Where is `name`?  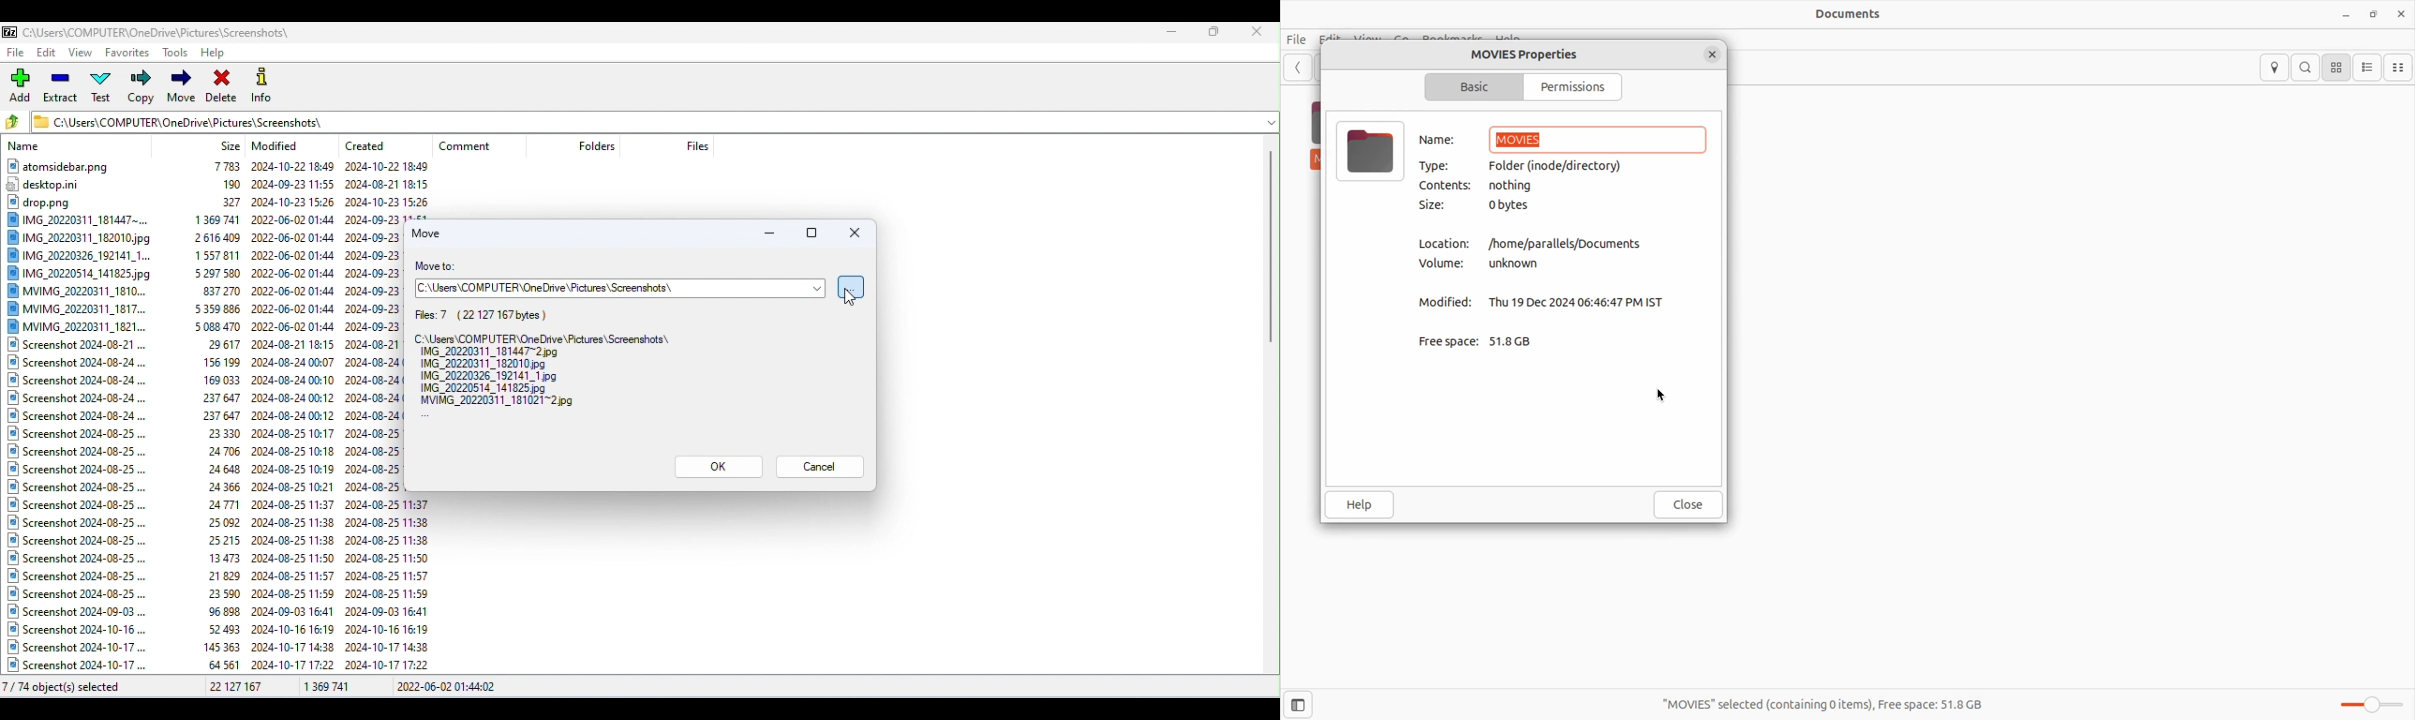
name is located at coordinates (1443, 139).